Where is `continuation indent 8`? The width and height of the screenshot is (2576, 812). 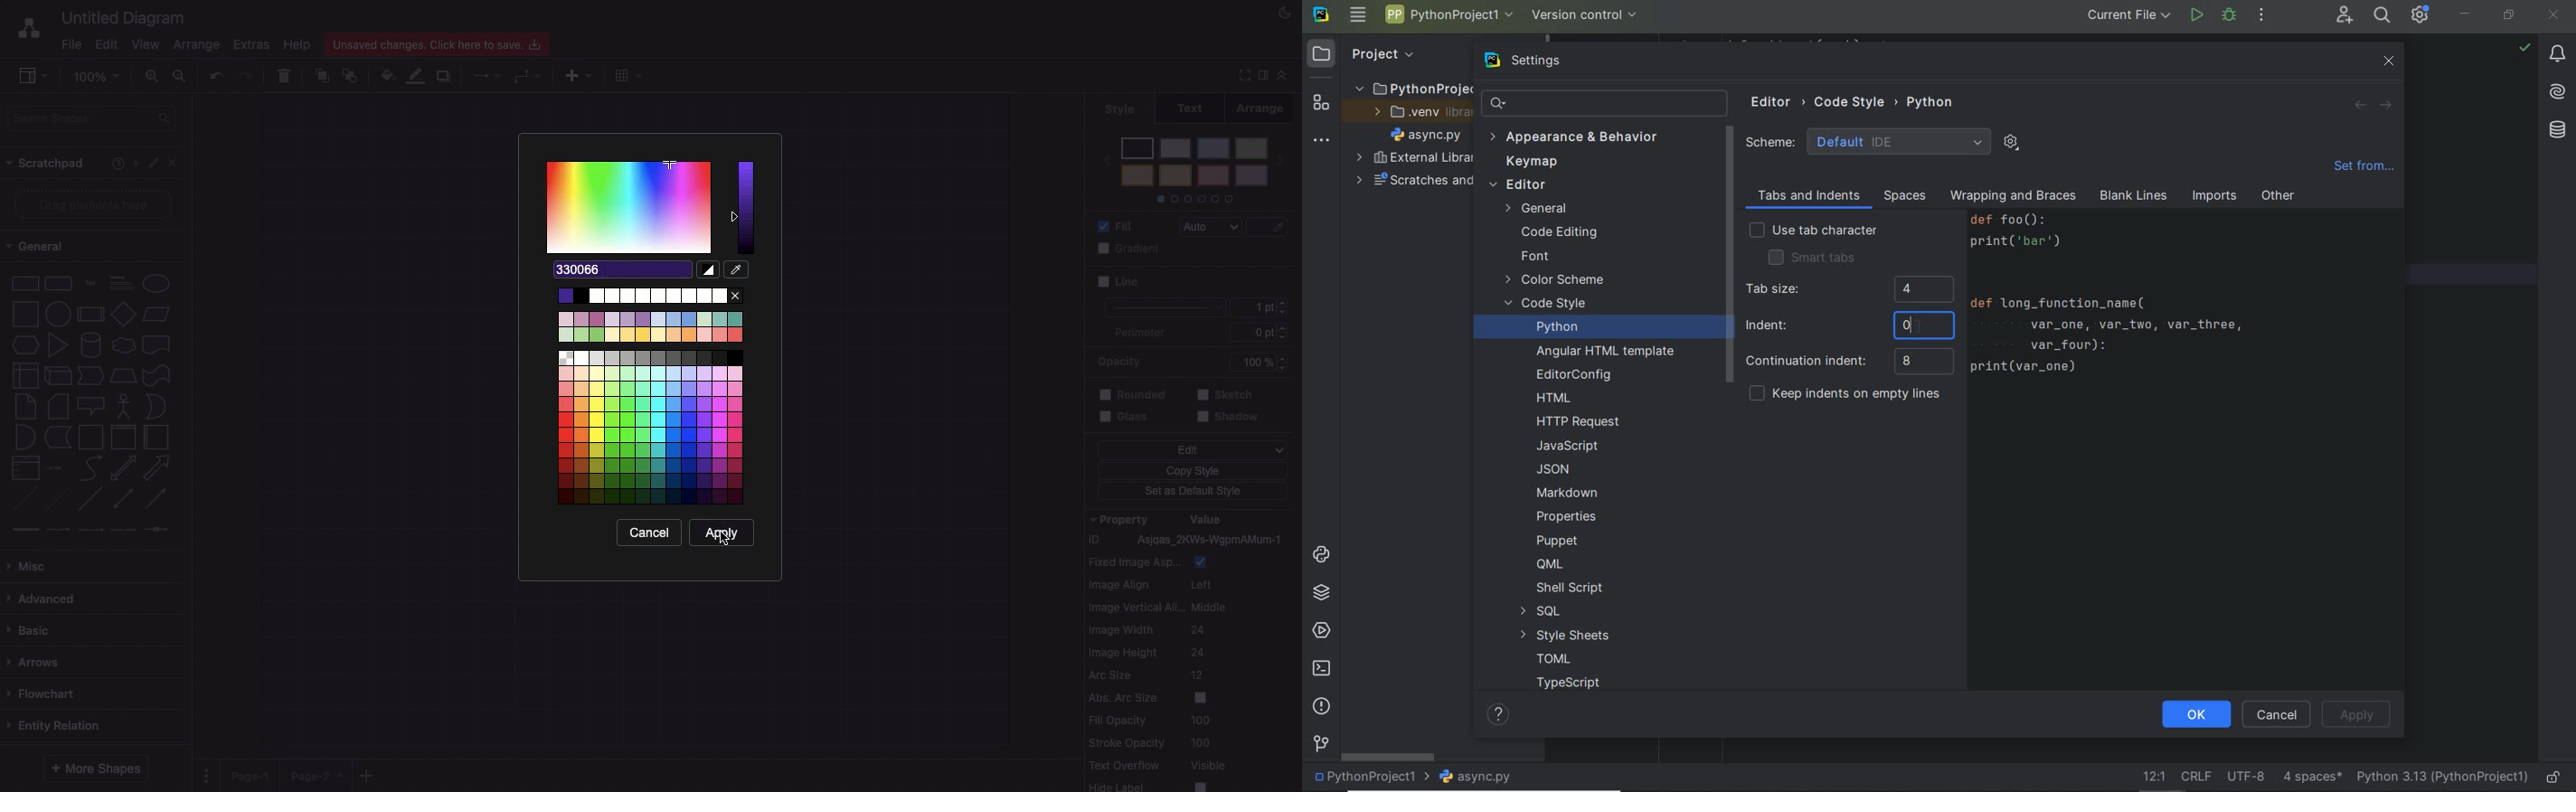
continuation indent 8 is located at coordinates (1849, 362).